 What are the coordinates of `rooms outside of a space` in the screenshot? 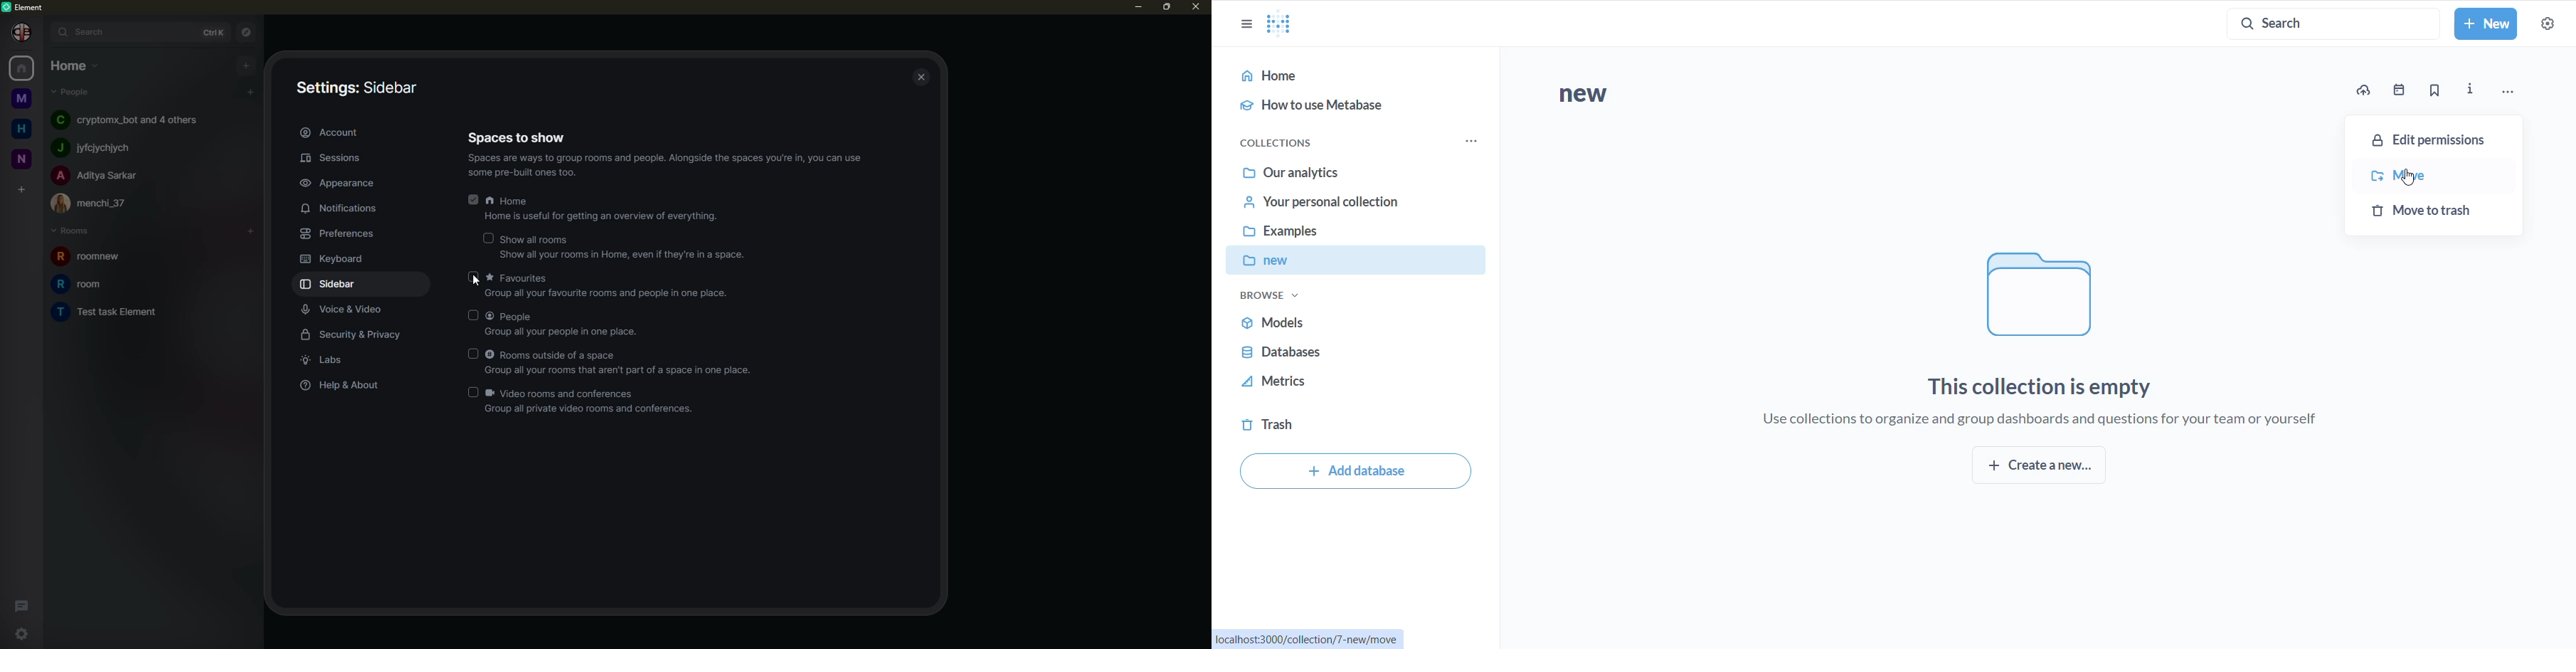 It's located at (622, 362).